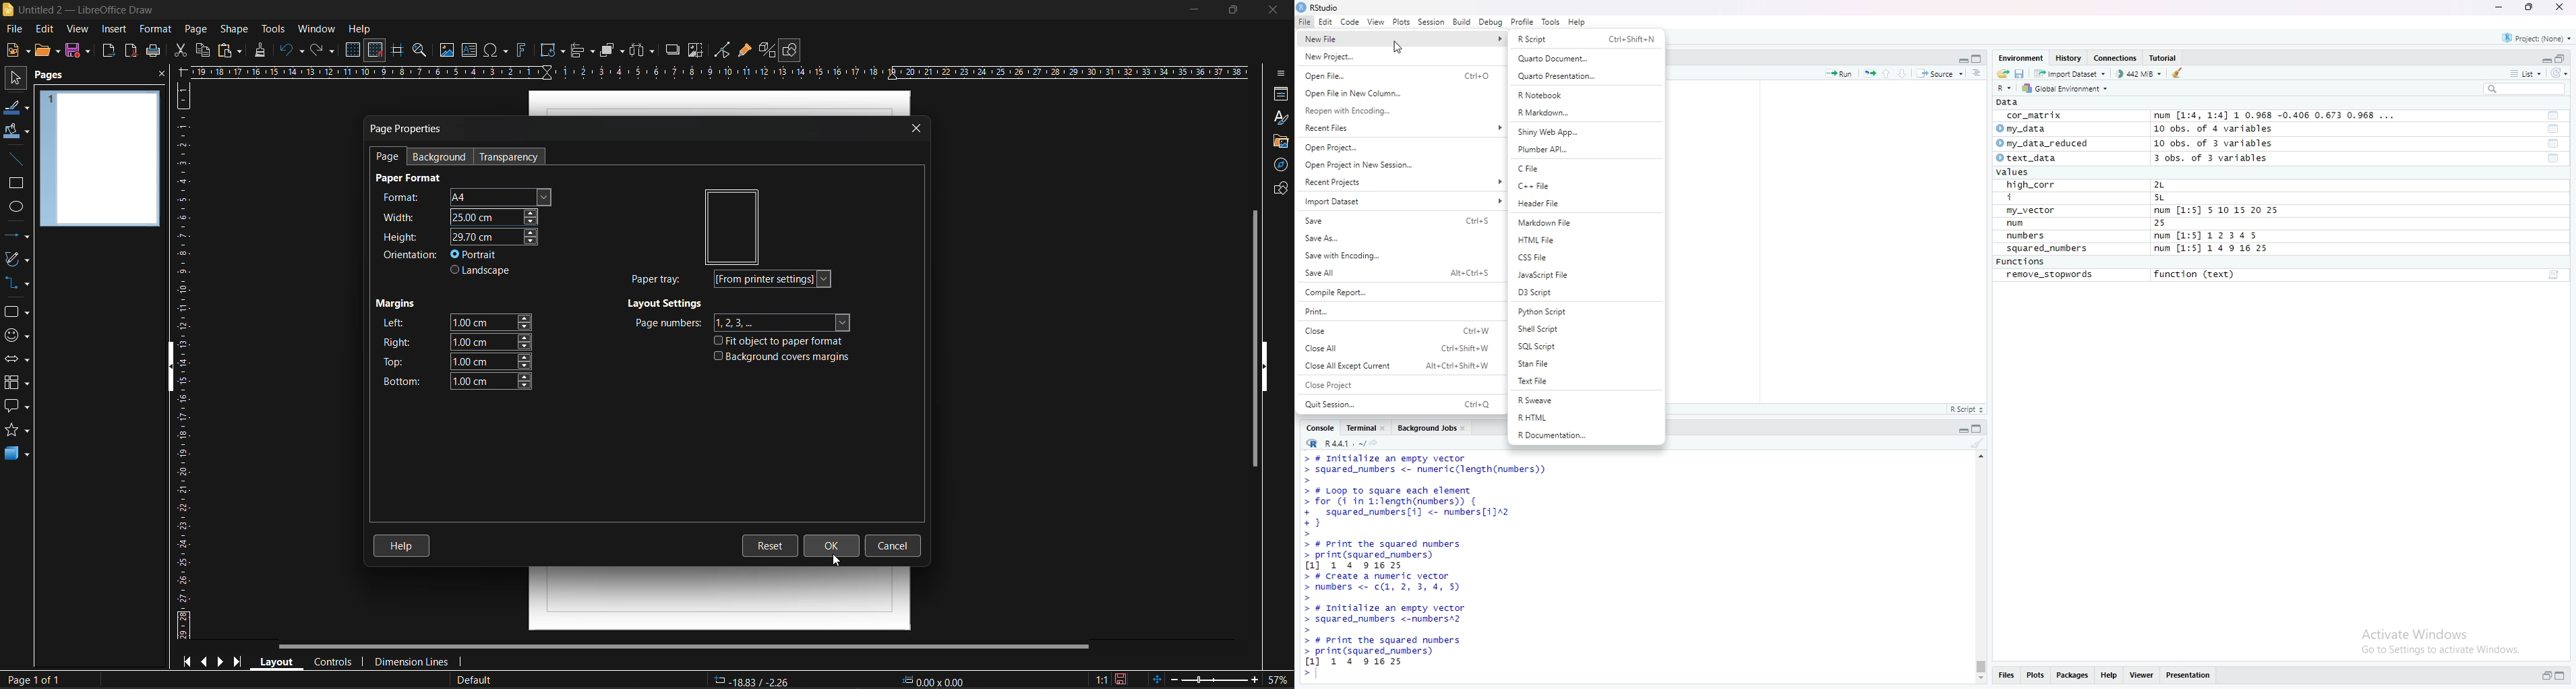 This screenshot has width=2576, height=700. I want to click on Packages, so click(2075, 676).